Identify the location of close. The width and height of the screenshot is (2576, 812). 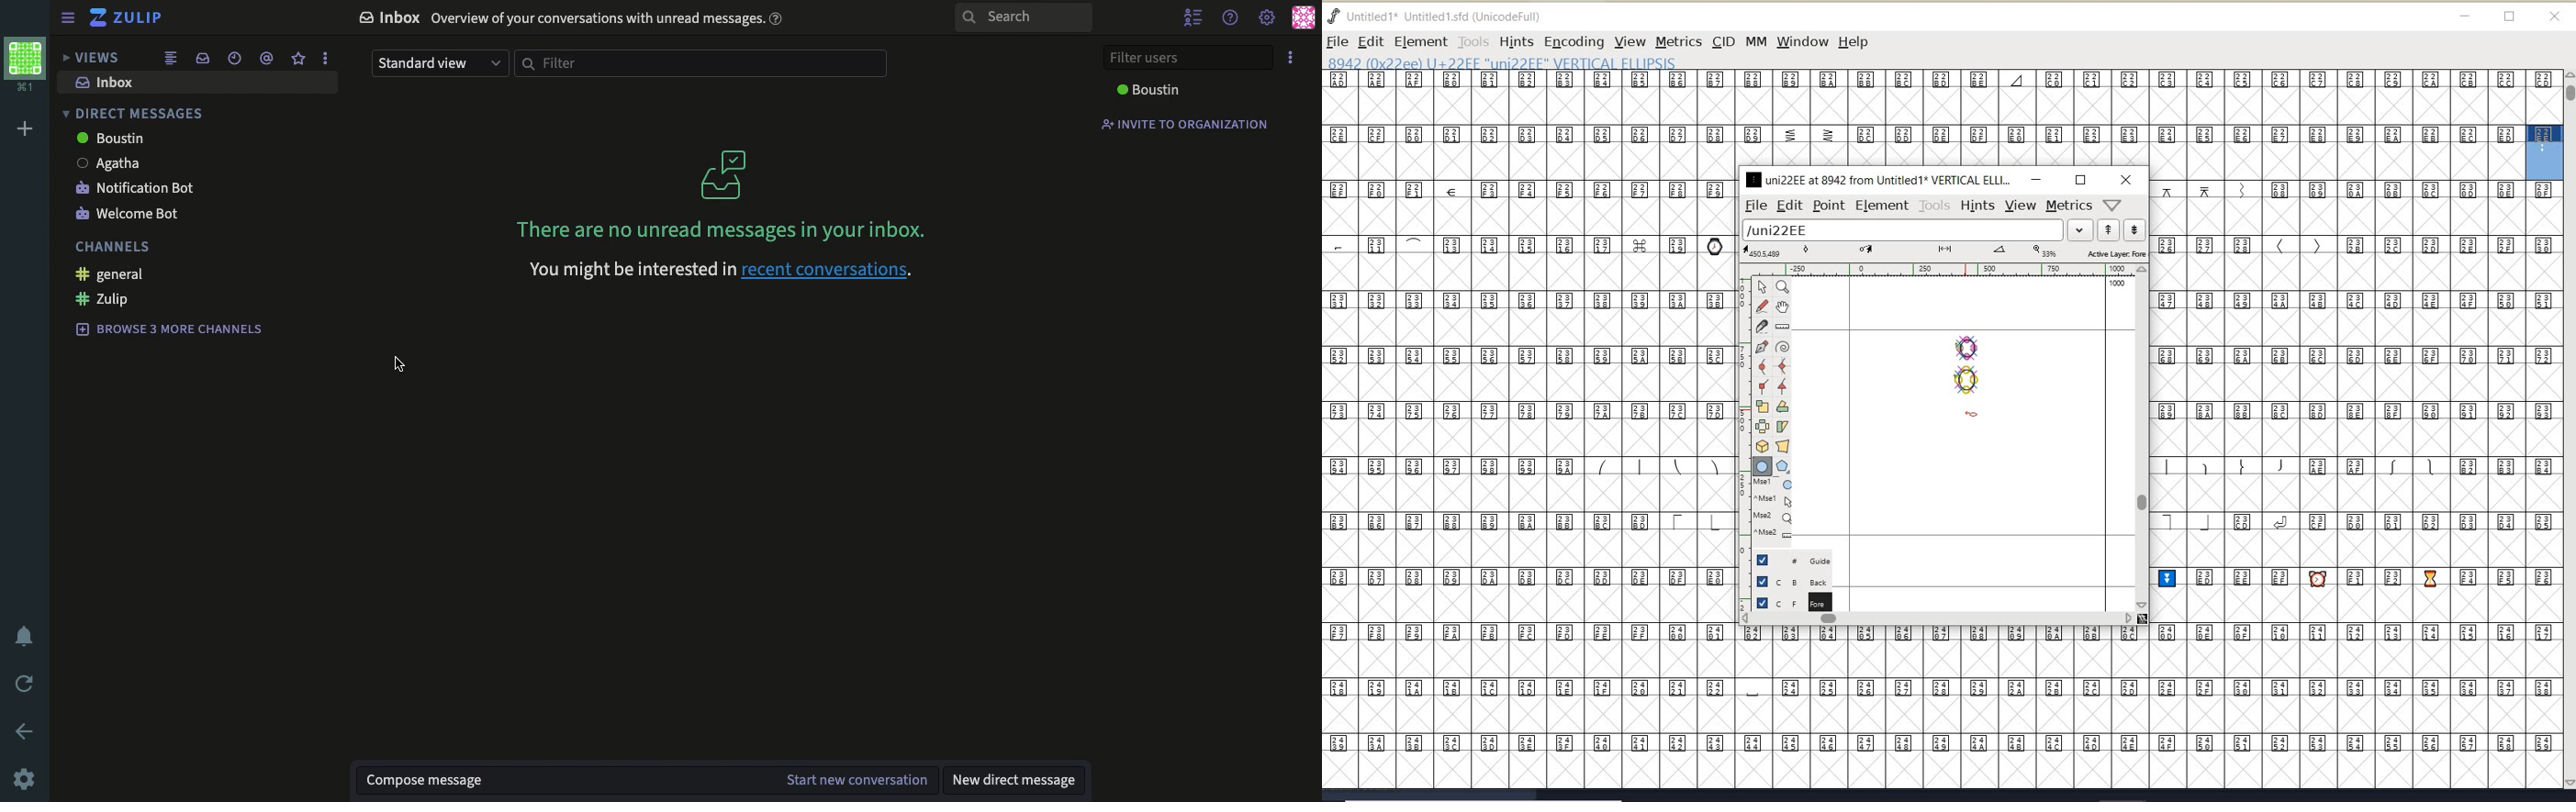
(2555, 17).